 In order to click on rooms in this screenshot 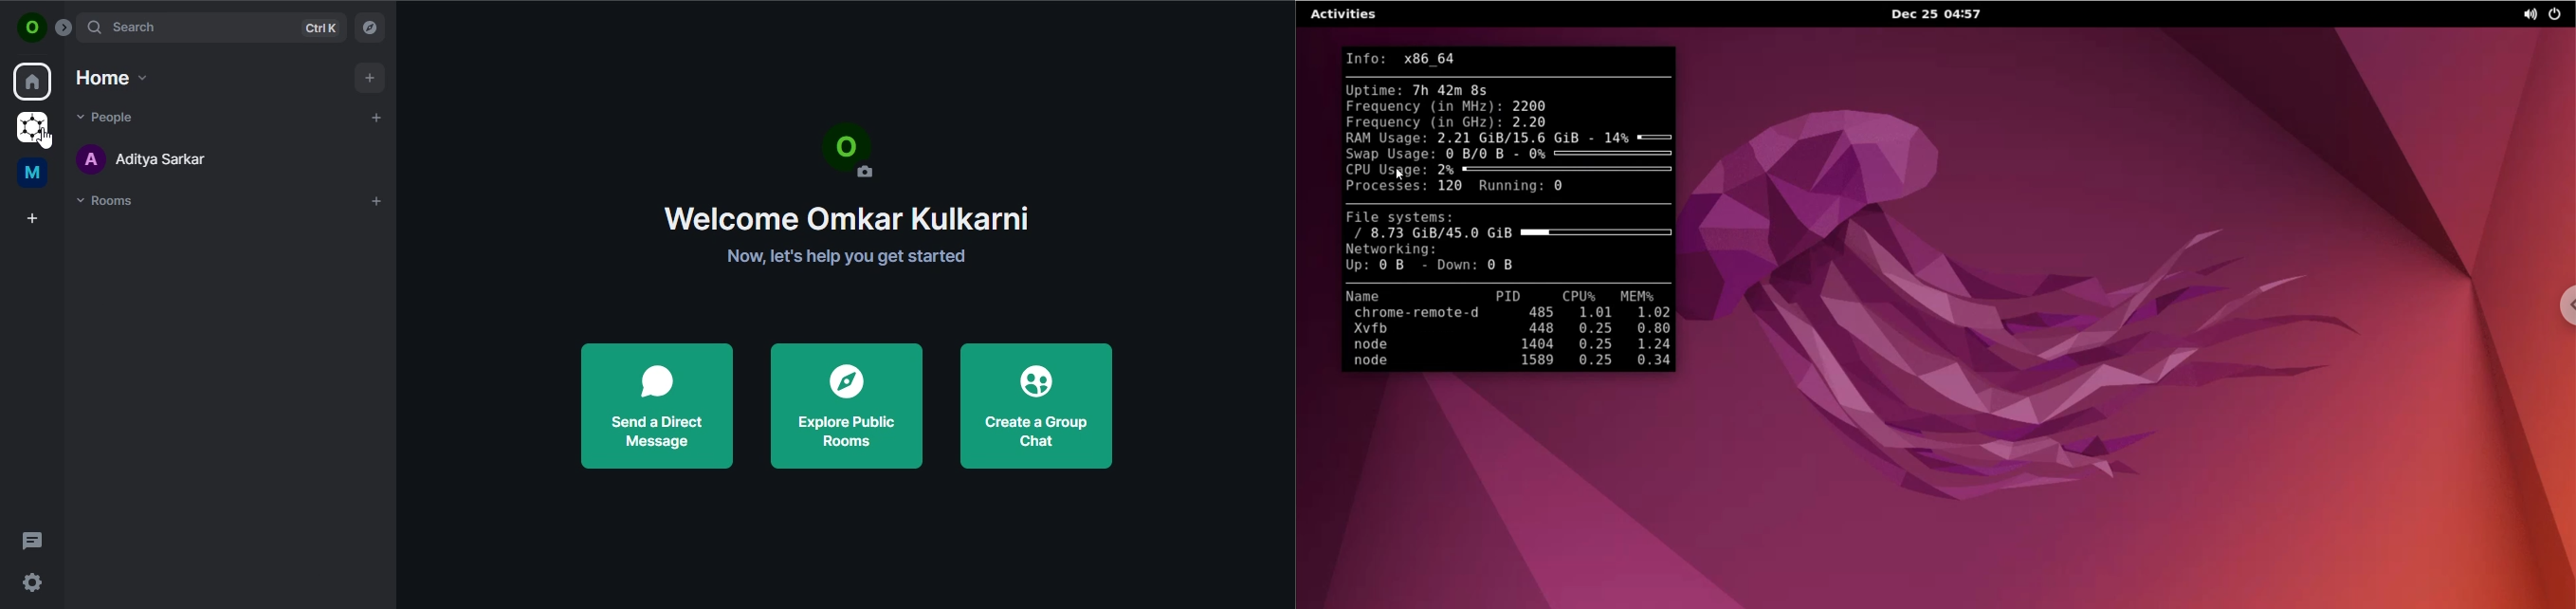, I will do `click(111, 201)`.